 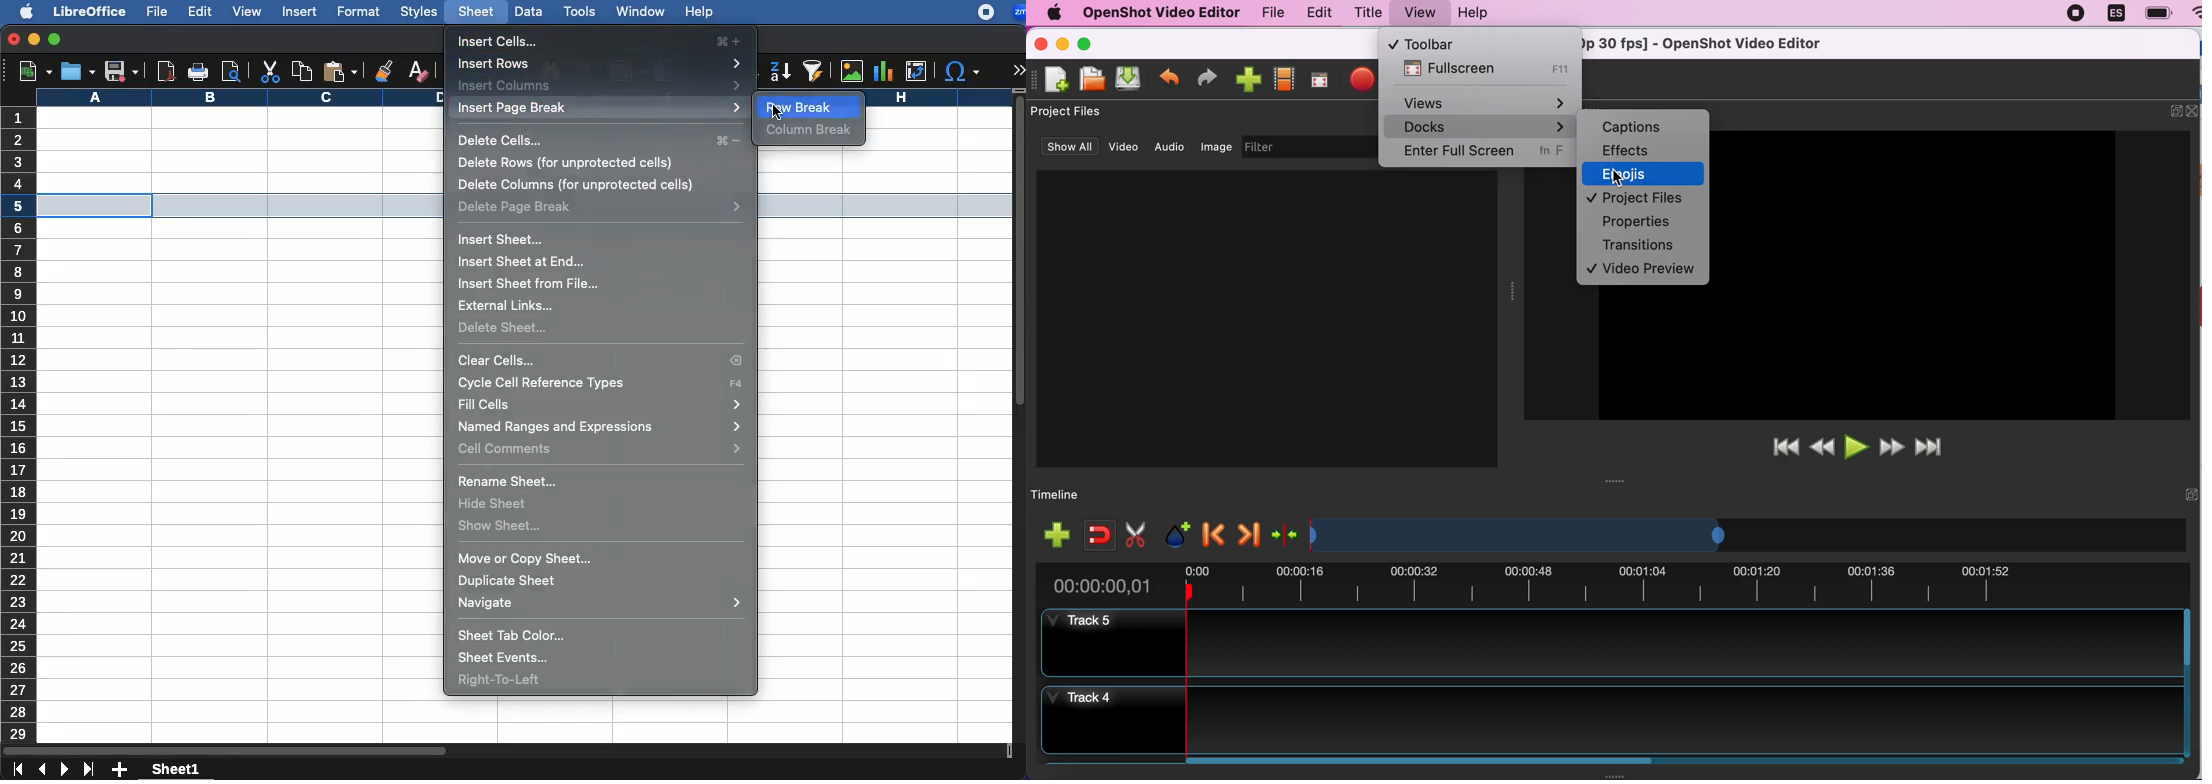 What do you see at coordinates (1647, 175) in the screenshot?
I see `emojis` at bounding box center [1647, 175].